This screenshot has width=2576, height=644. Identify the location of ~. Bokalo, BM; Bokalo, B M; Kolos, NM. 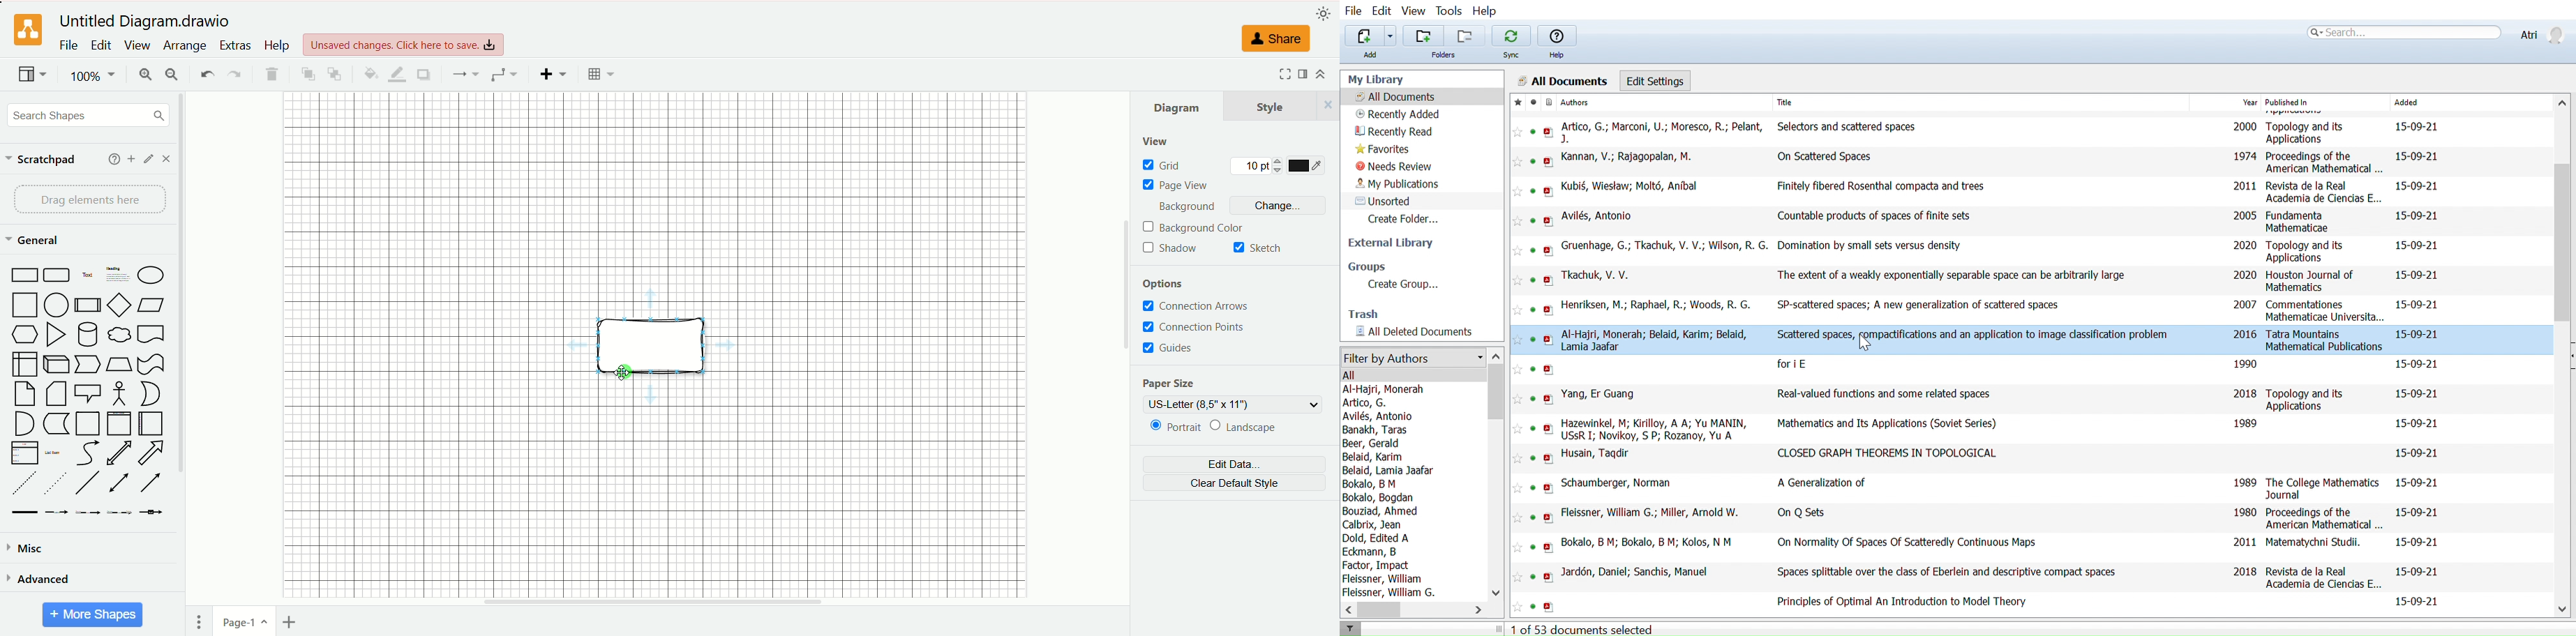
(1651, 543).